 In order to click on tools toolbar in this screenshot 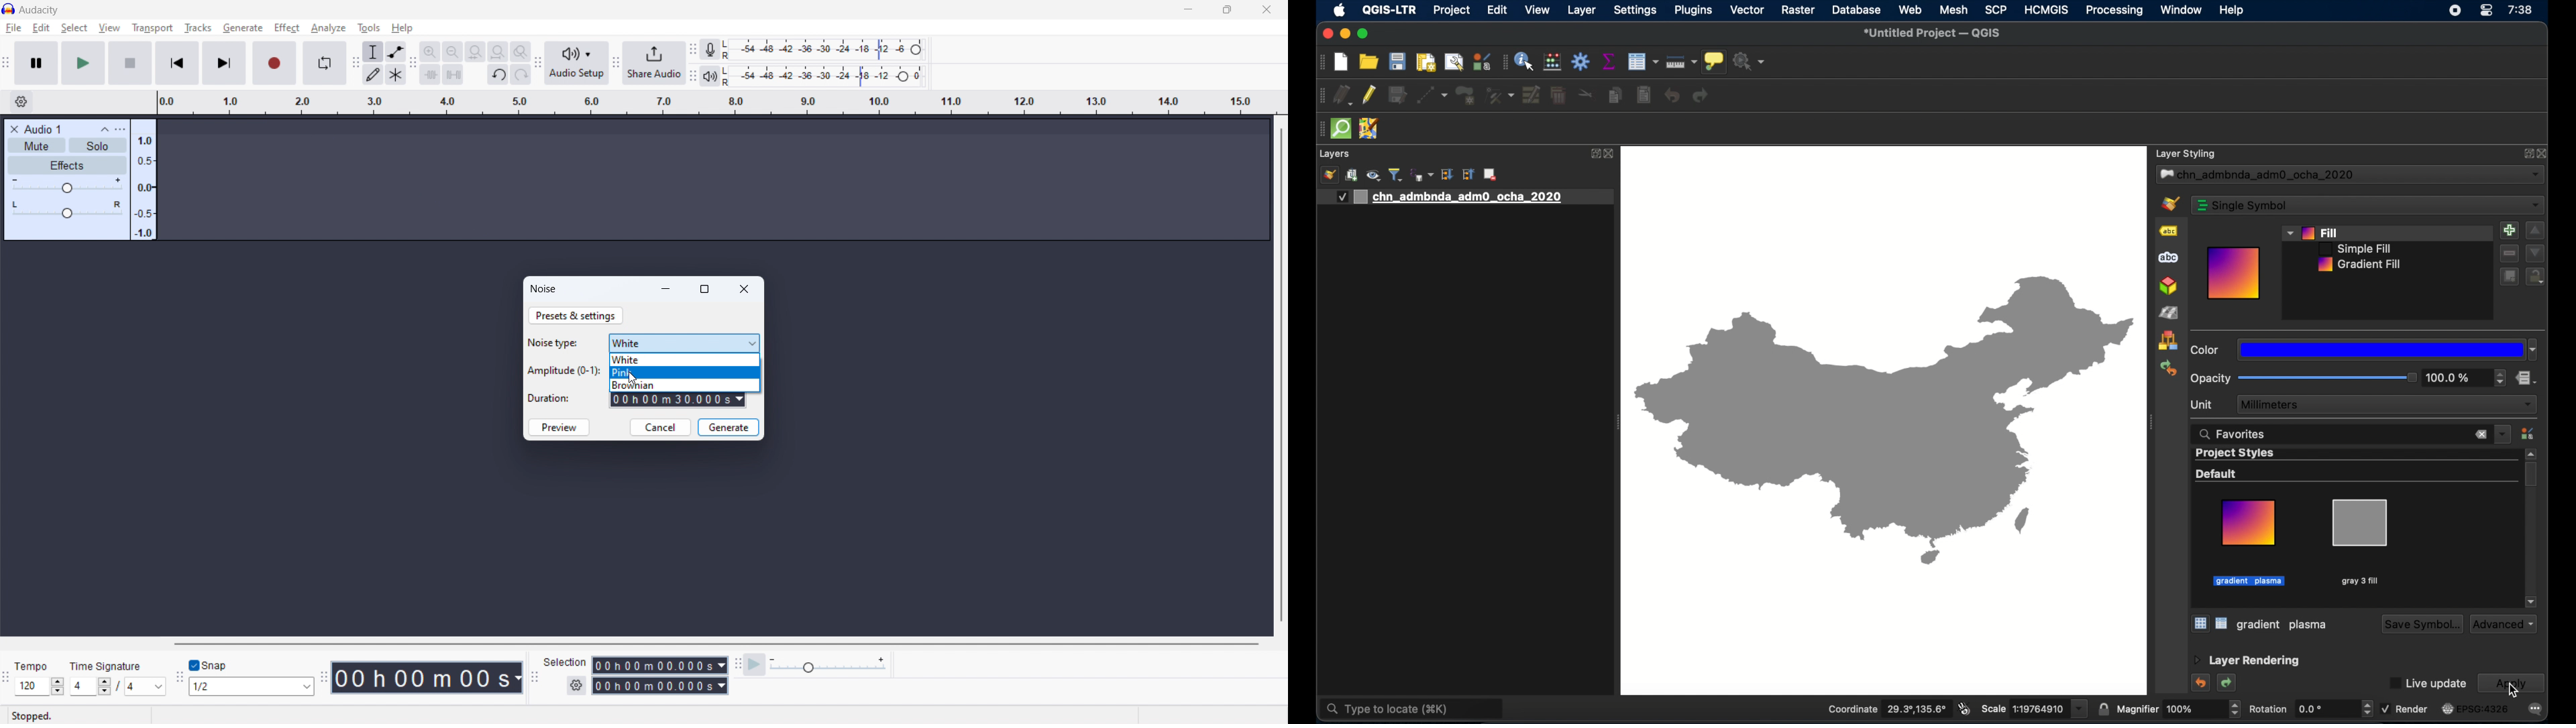, I will do `click(355, 63)`.